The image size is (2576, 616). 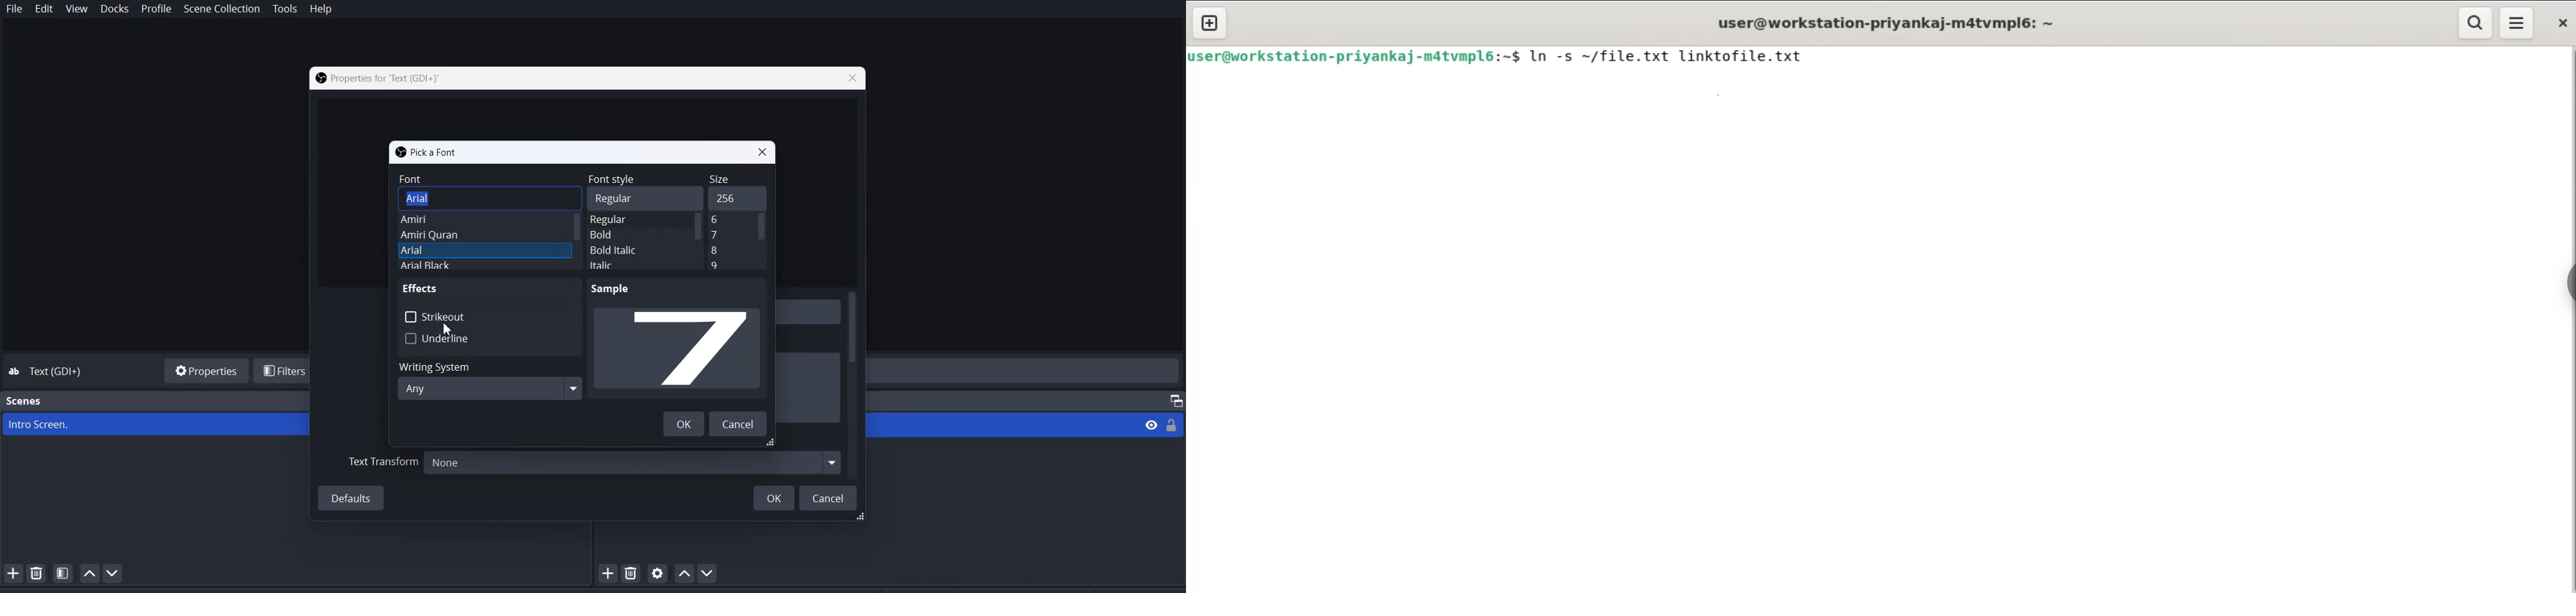 I want to click on Maximize, so click(x=1171, y=398).